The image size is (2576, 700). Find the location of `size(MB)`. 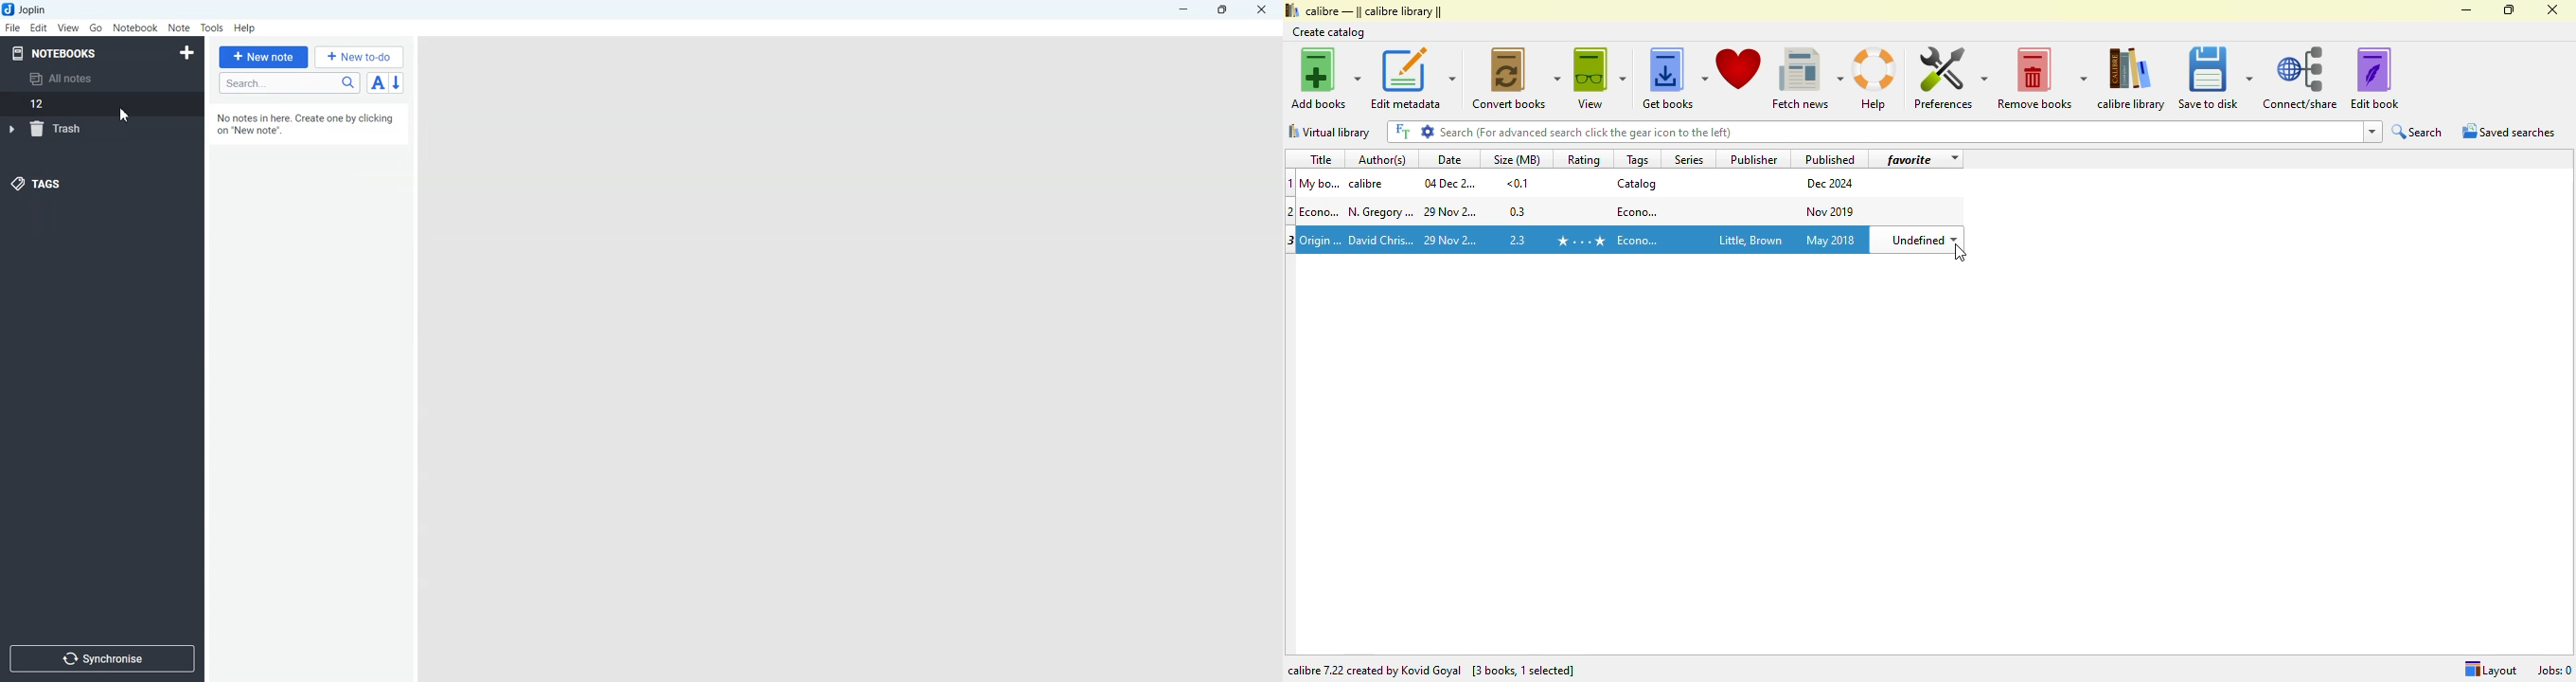

size(MB) is located at coordinates (1516, 158).